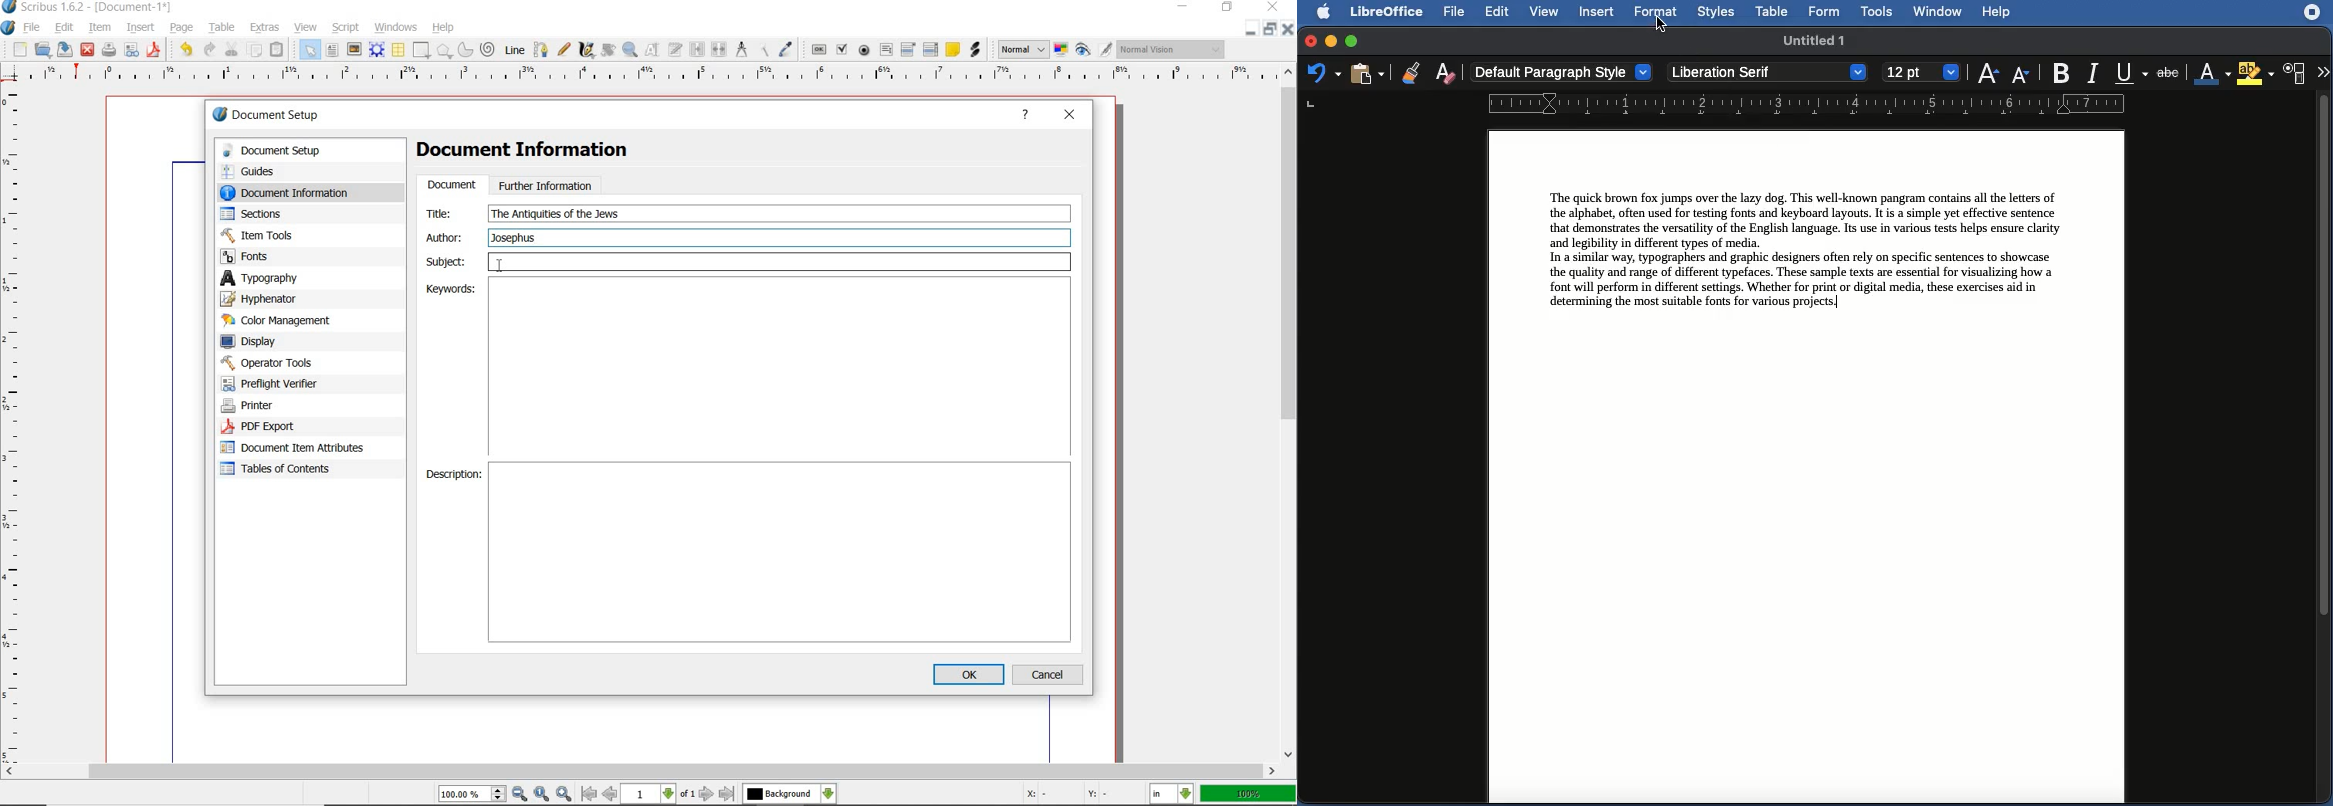 The height and width of the screenshot is (812, 2352). I want to click on preflight verifier, so click(279, 384).